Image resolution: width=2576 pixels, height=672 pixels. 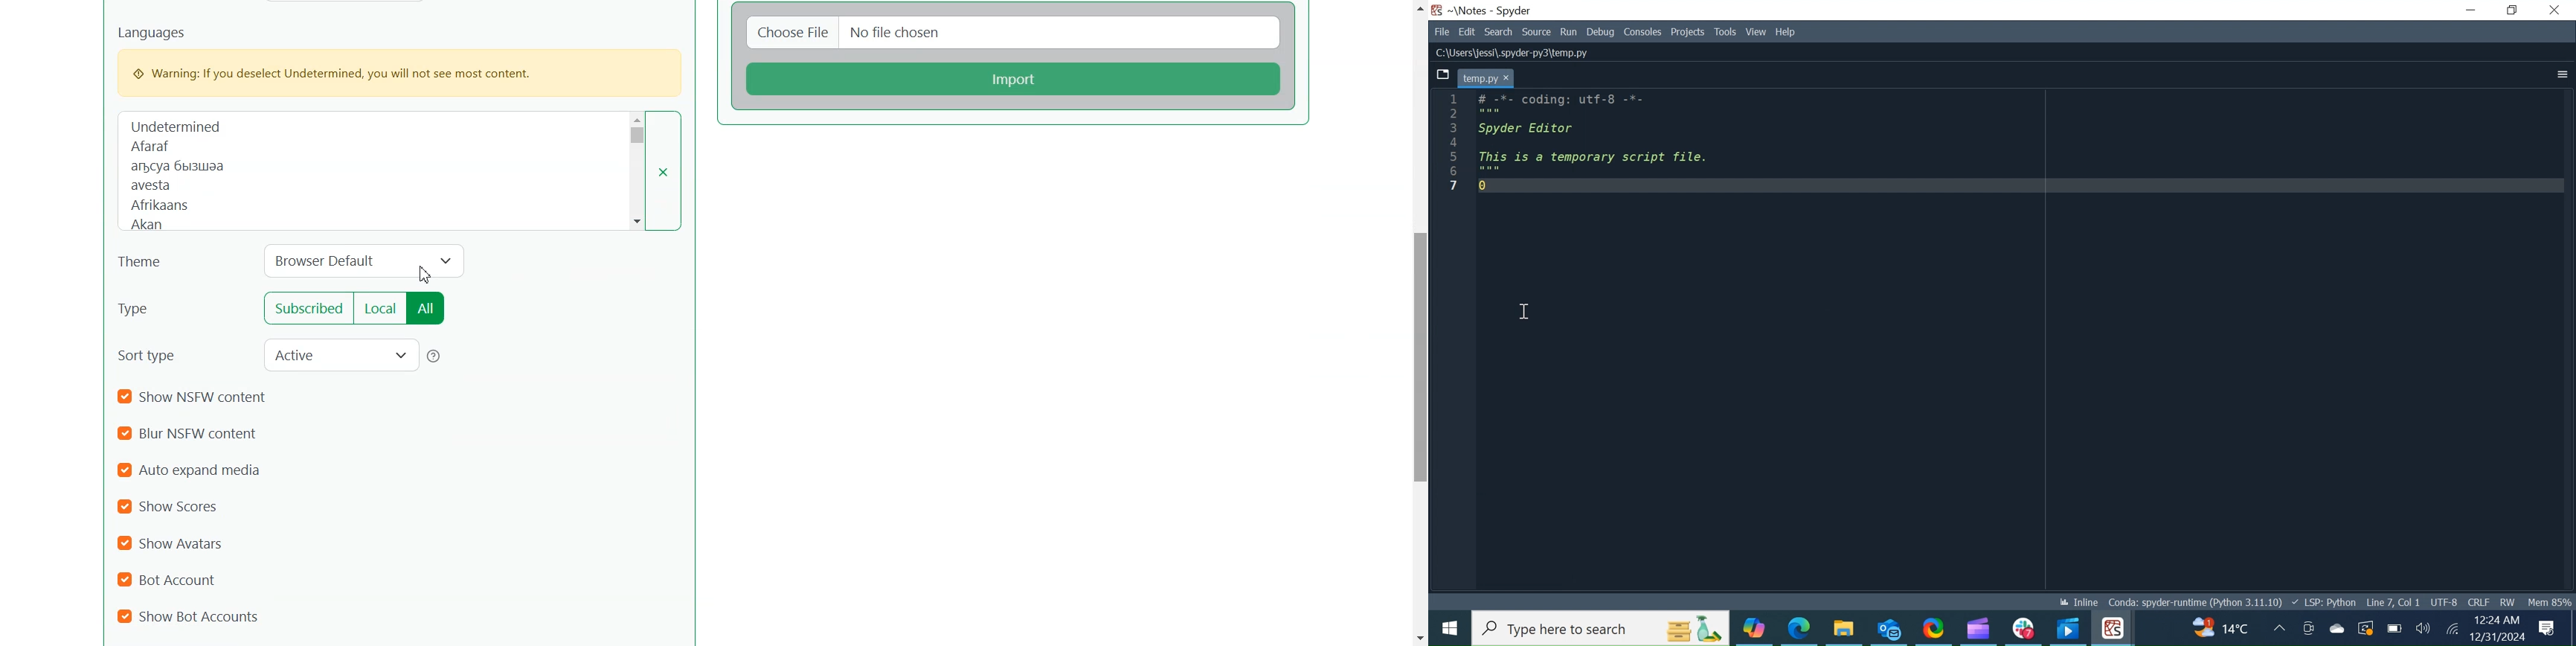 What do you see at coordinates (1569, 33) in the screenshot?
I see `Run` at bounding box center [1569, 33].